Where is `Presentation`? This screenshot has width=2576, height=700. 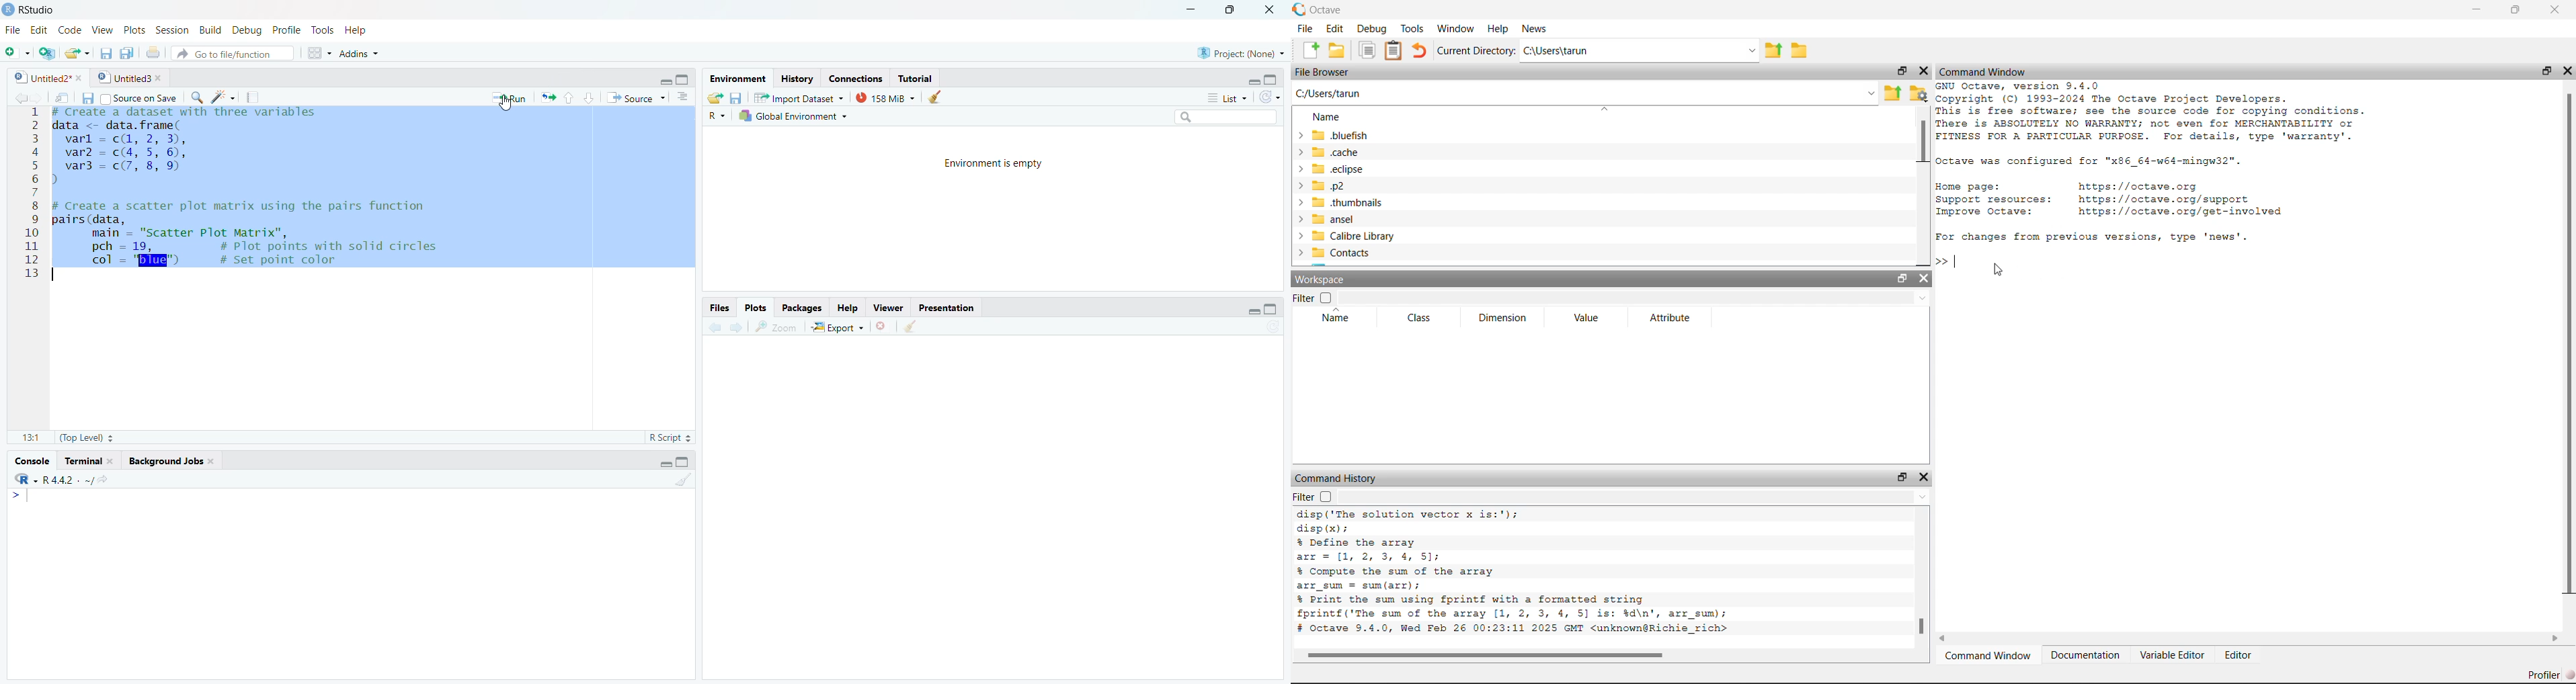 Presentation is located at coordinates (947, 308).